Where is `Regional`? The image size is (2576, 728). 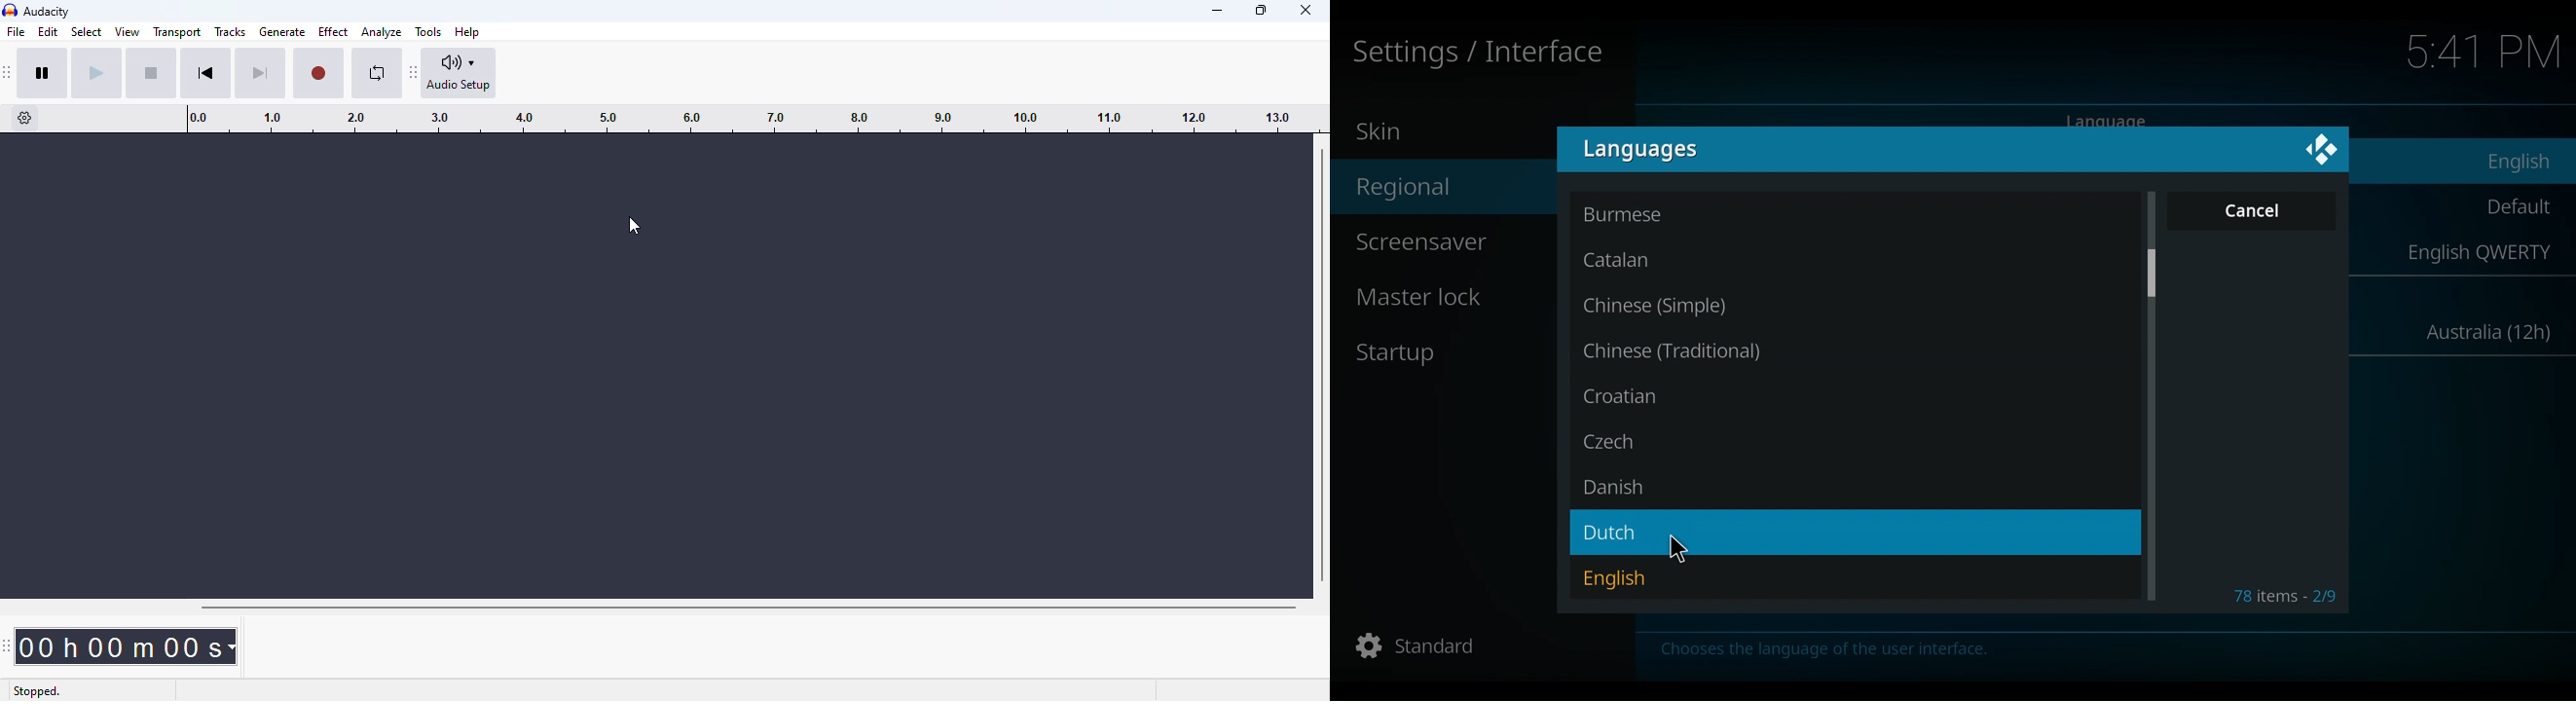
Regional is located at coordinates (1425, 190).